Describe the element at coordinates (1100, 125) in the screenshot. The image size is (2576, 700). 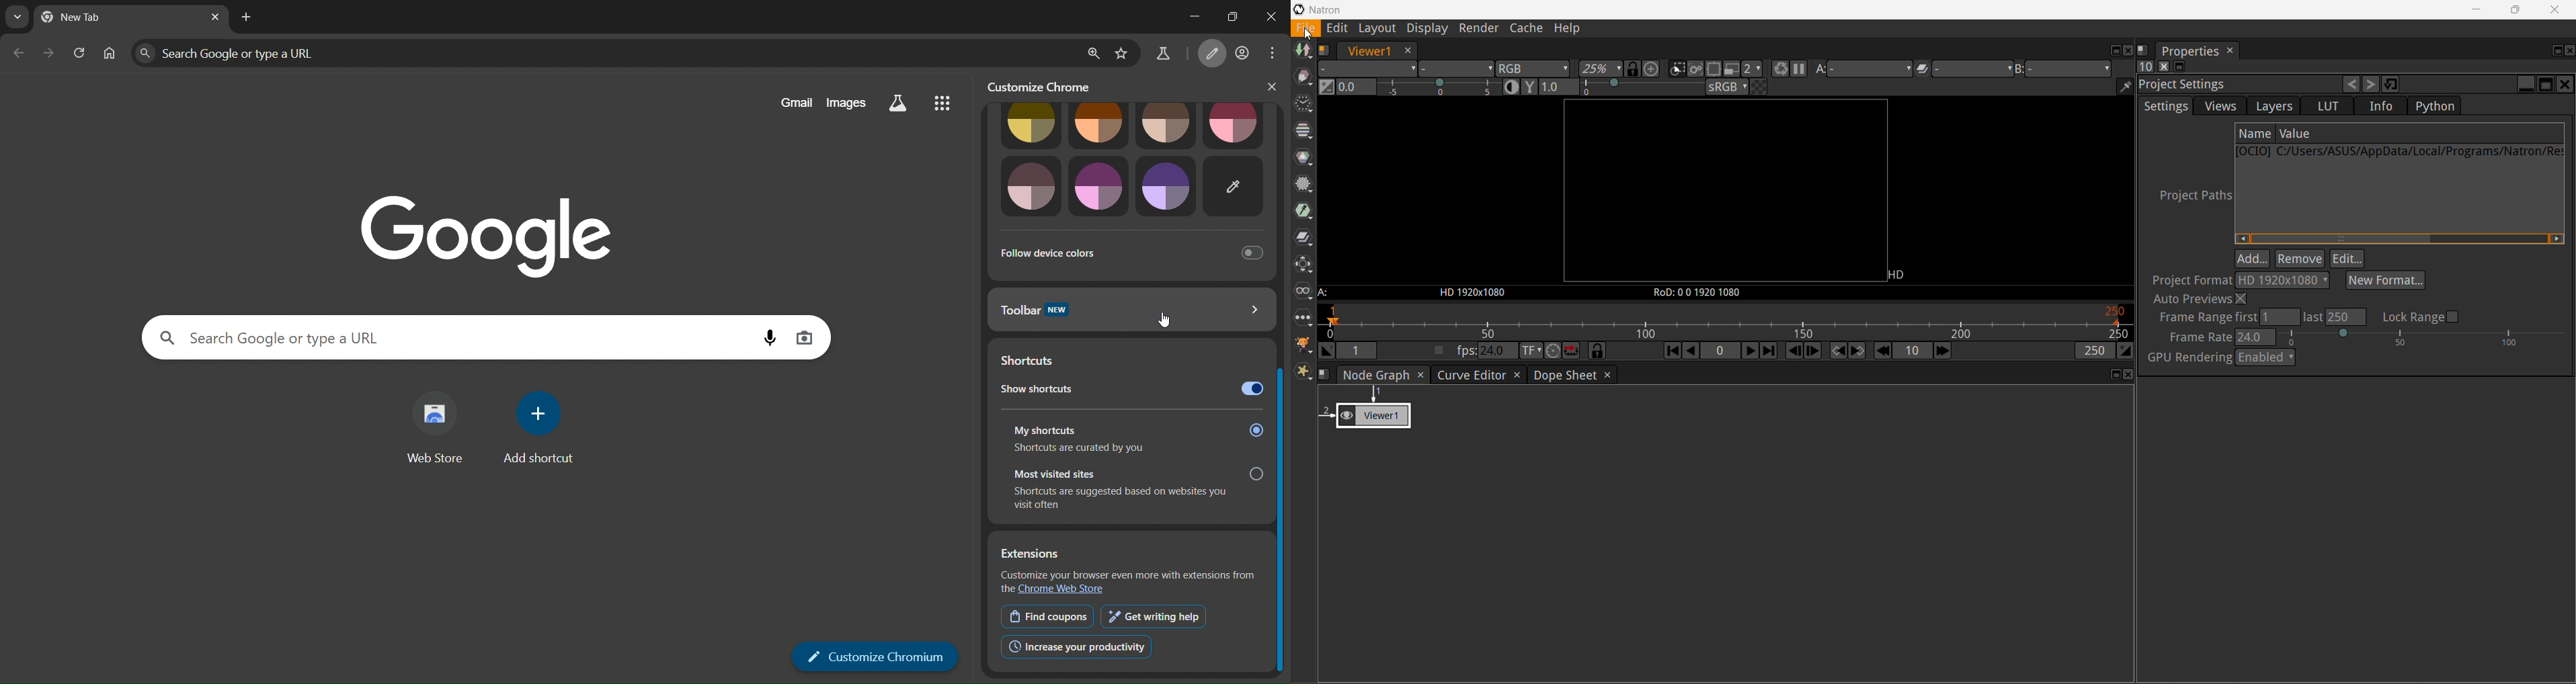
I see `theme` at that location.